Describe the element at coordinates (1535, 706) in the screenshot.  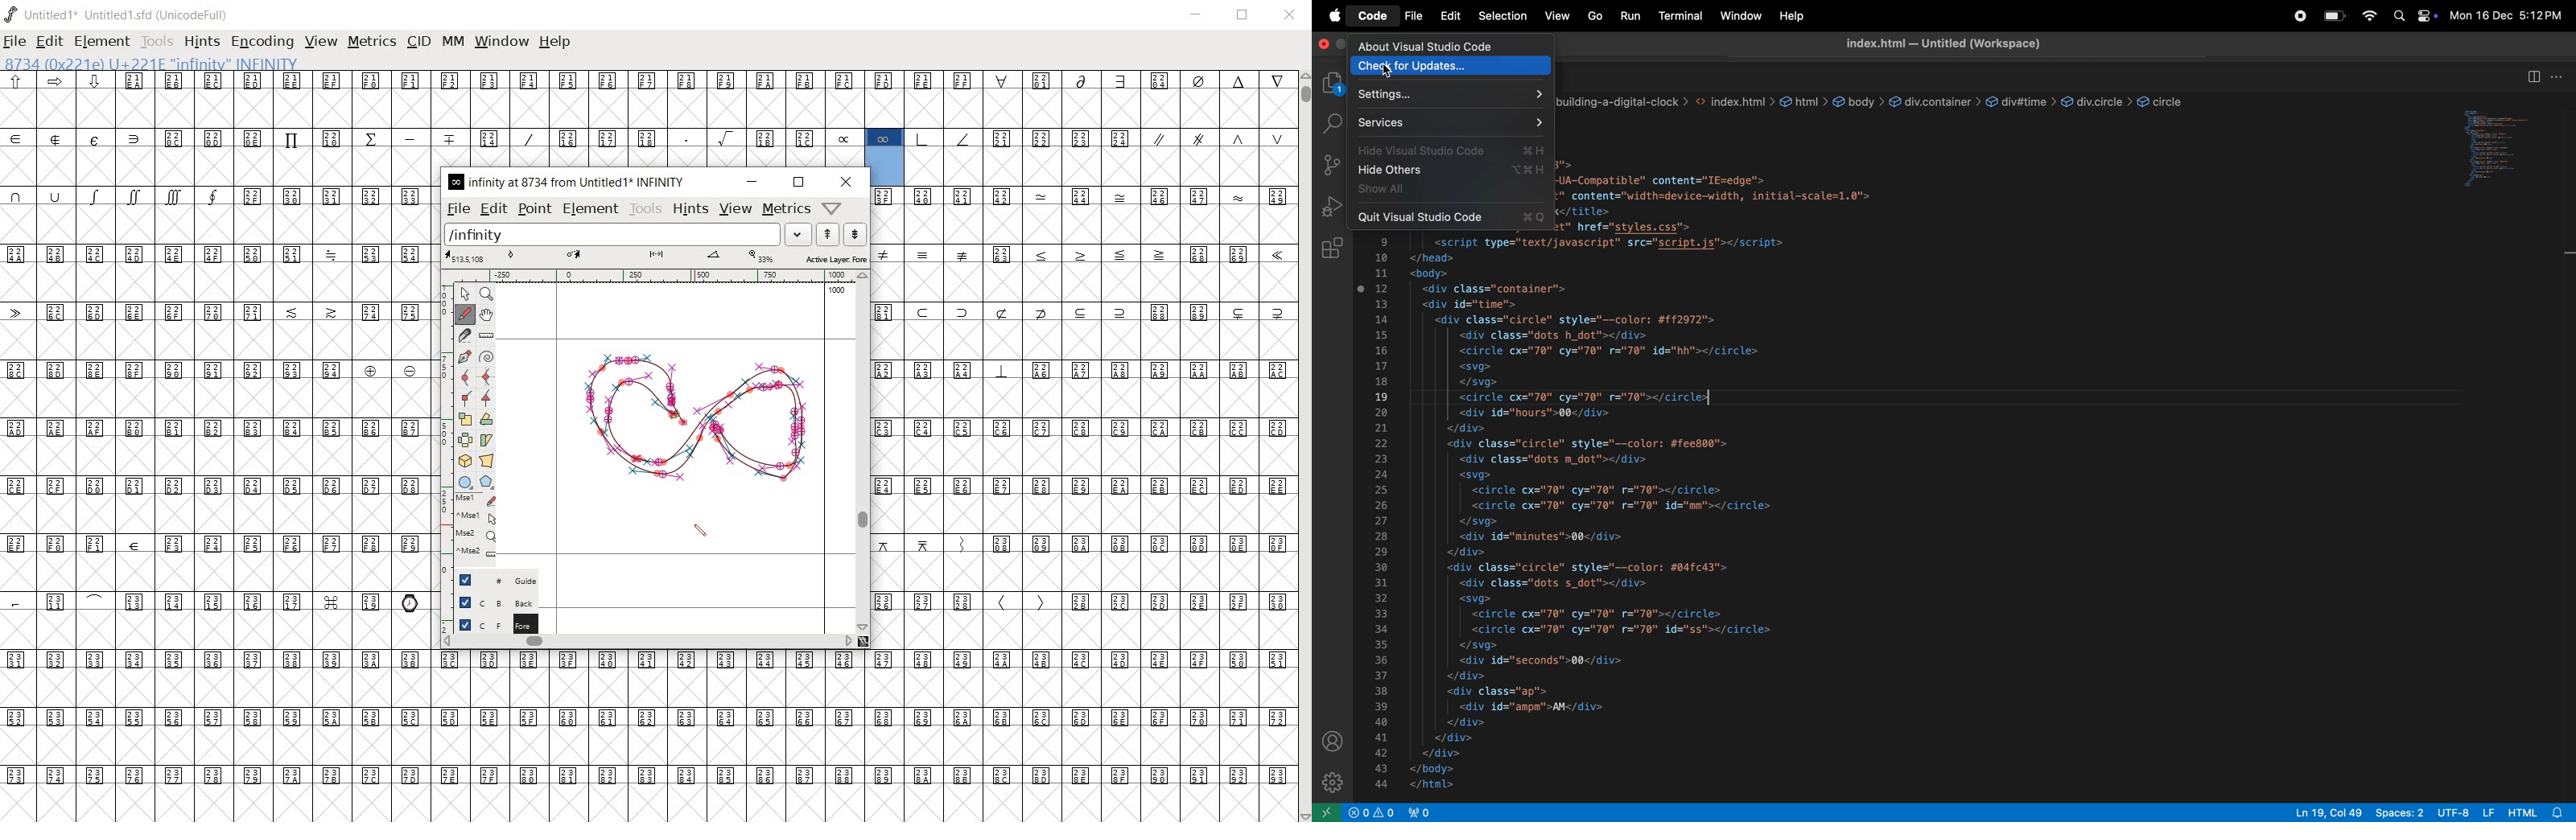
I see `<div id="ampm'>AM</div>` at that location.